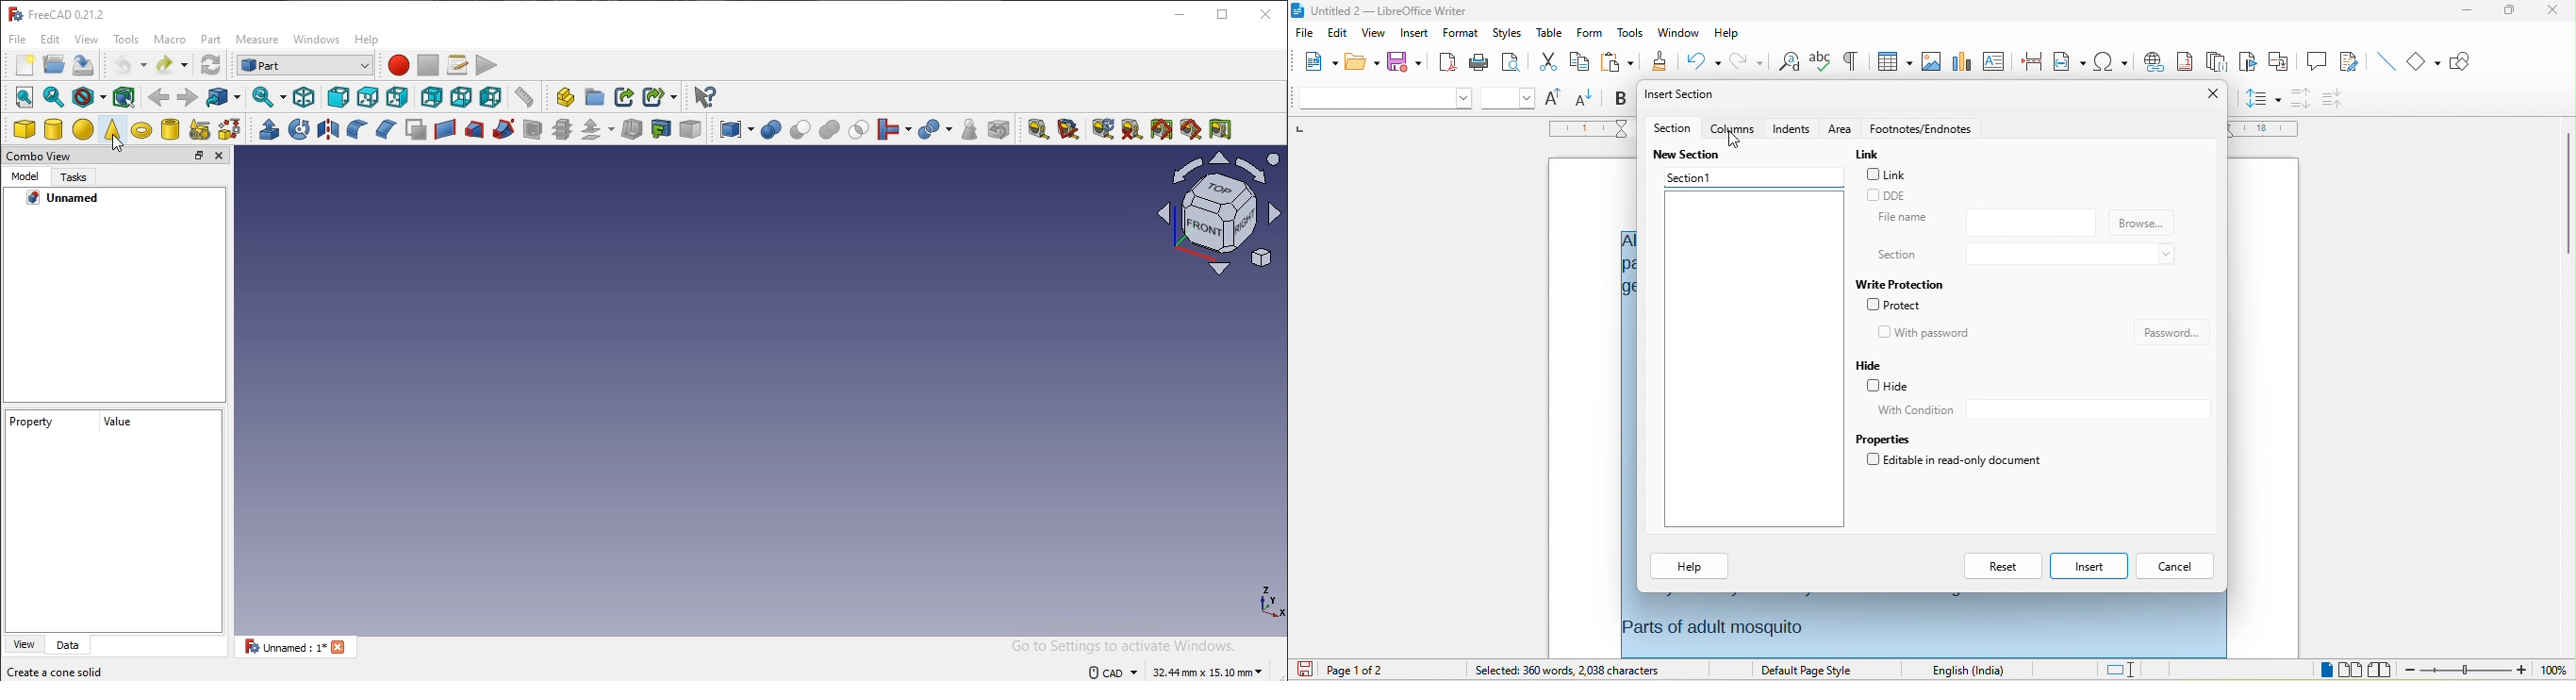 The width and height of the screenshot is (2576, 700). I want to click on indents, so click(1792, 128).